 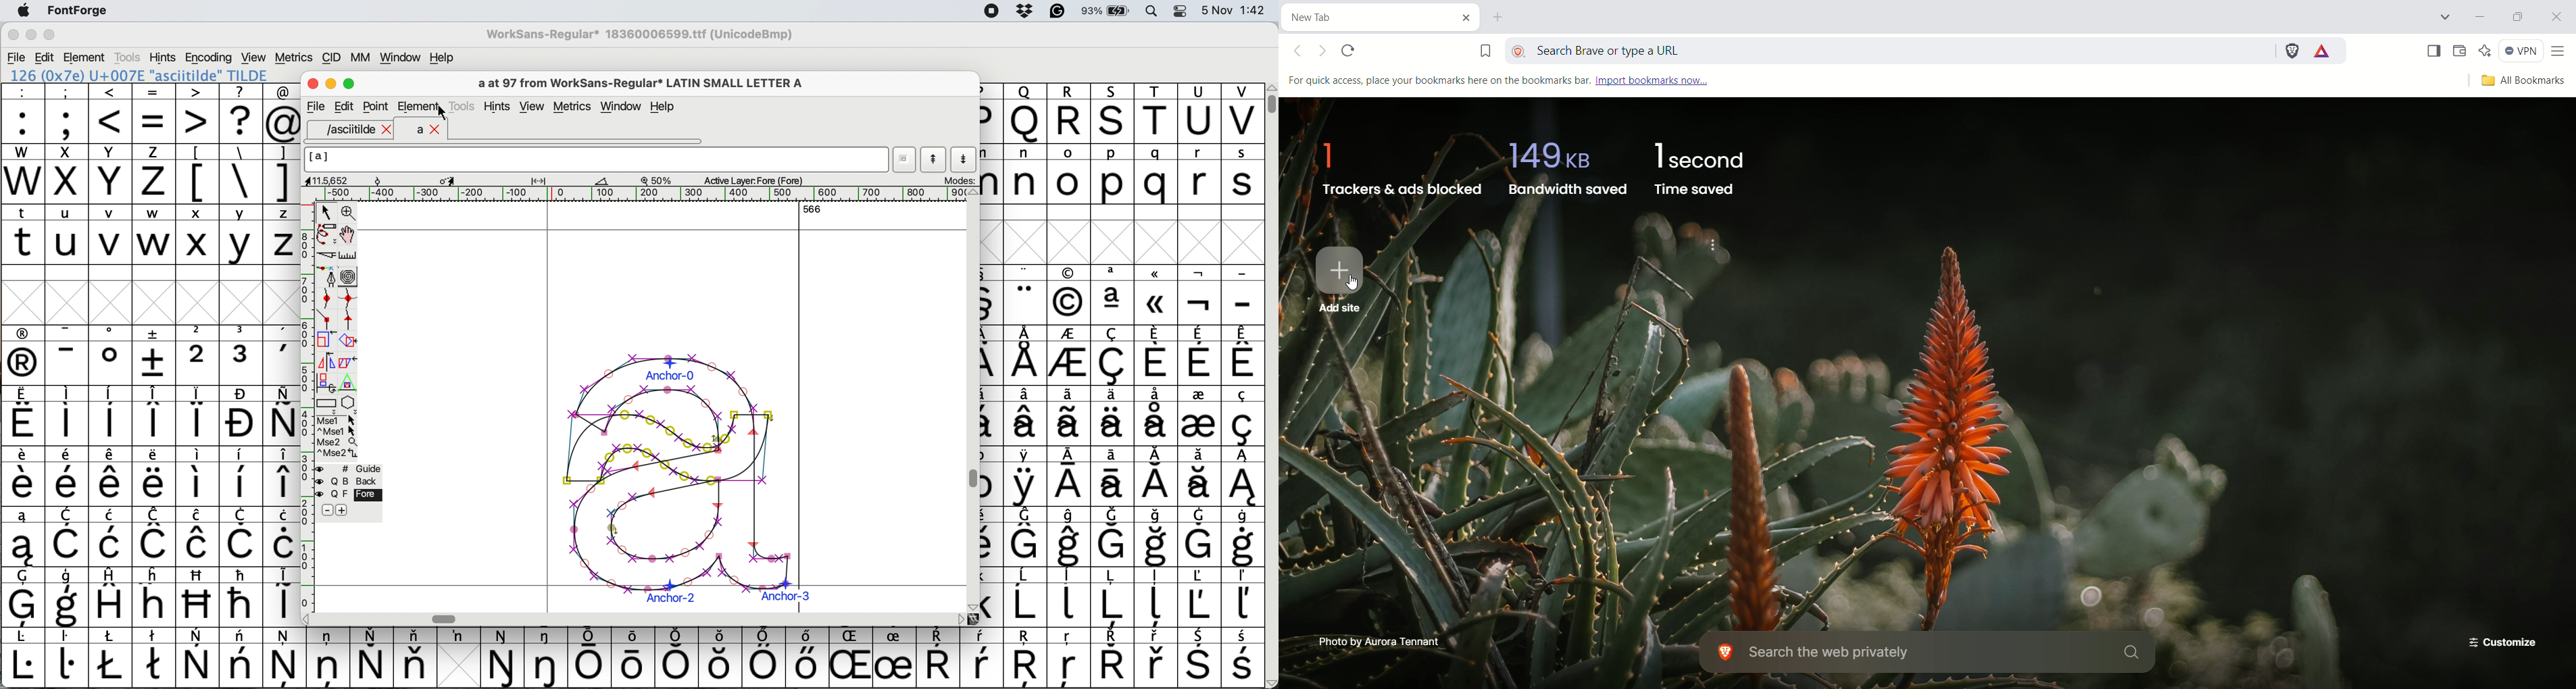 I want to click on symbol, so click(x=679, y=657).